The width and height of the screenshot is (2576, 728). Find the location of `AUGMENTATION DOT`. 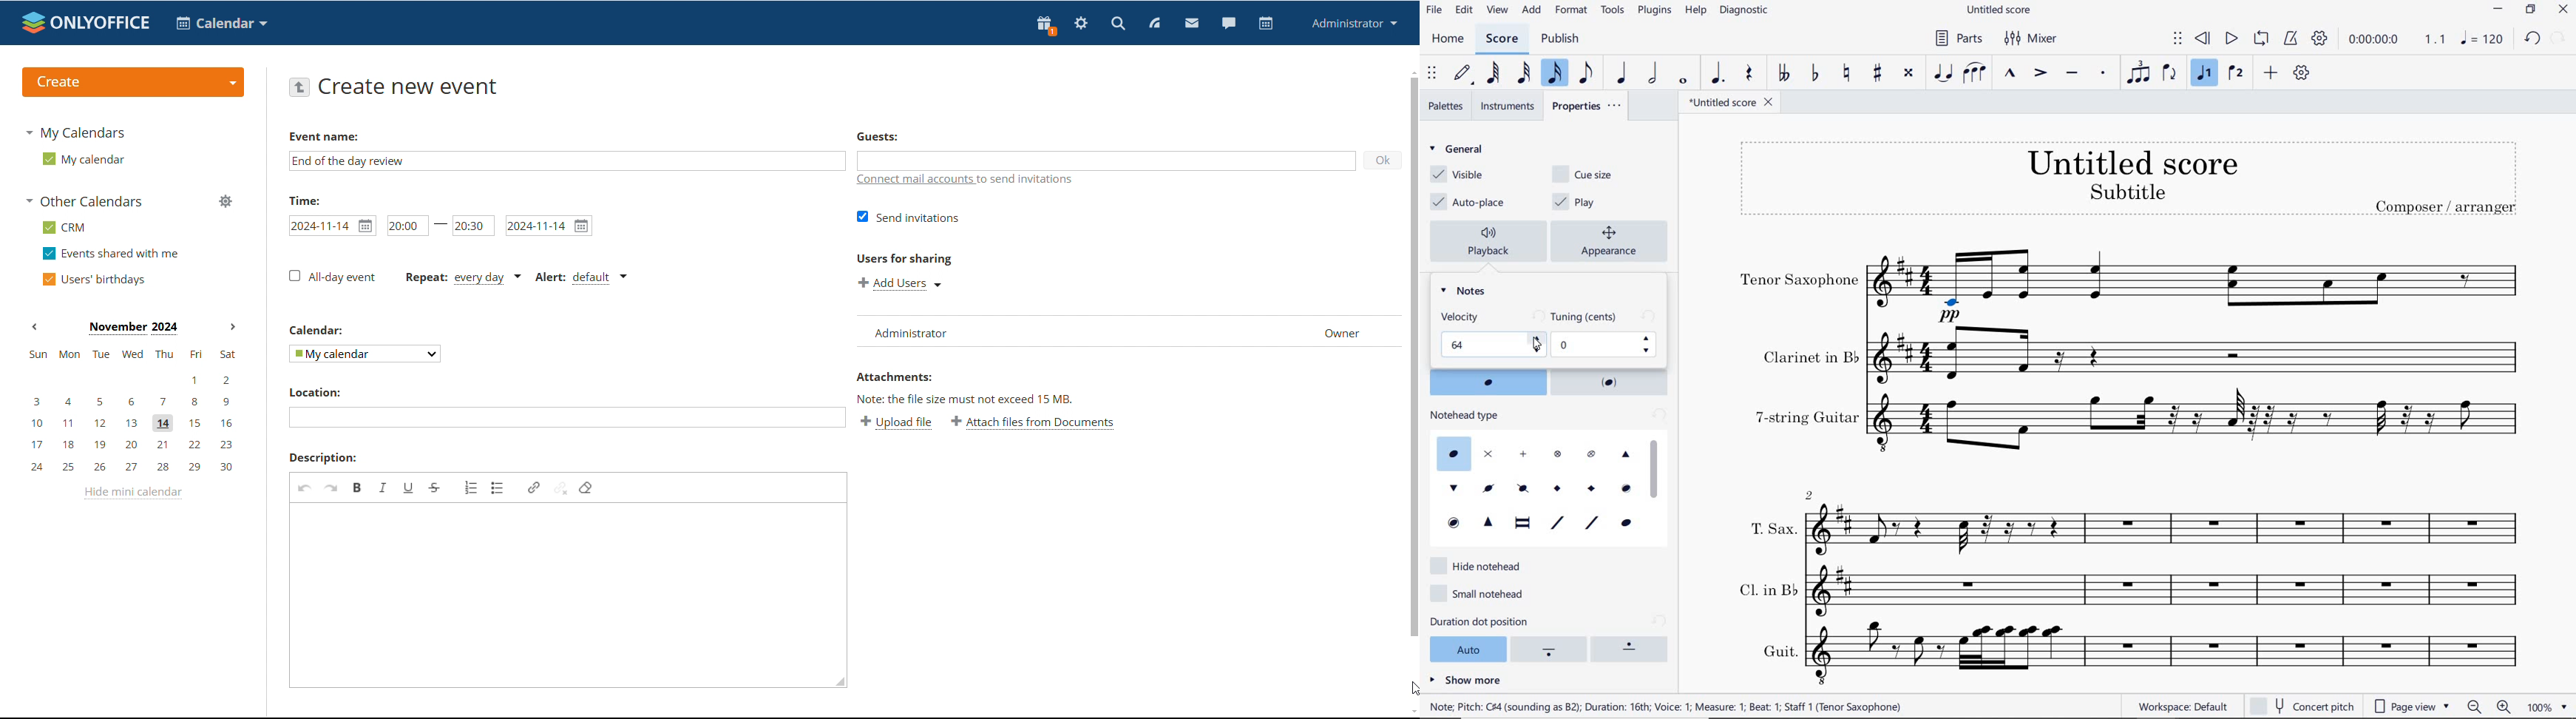

AUGMENTATION DOT is located at coordinates (1719, 74).